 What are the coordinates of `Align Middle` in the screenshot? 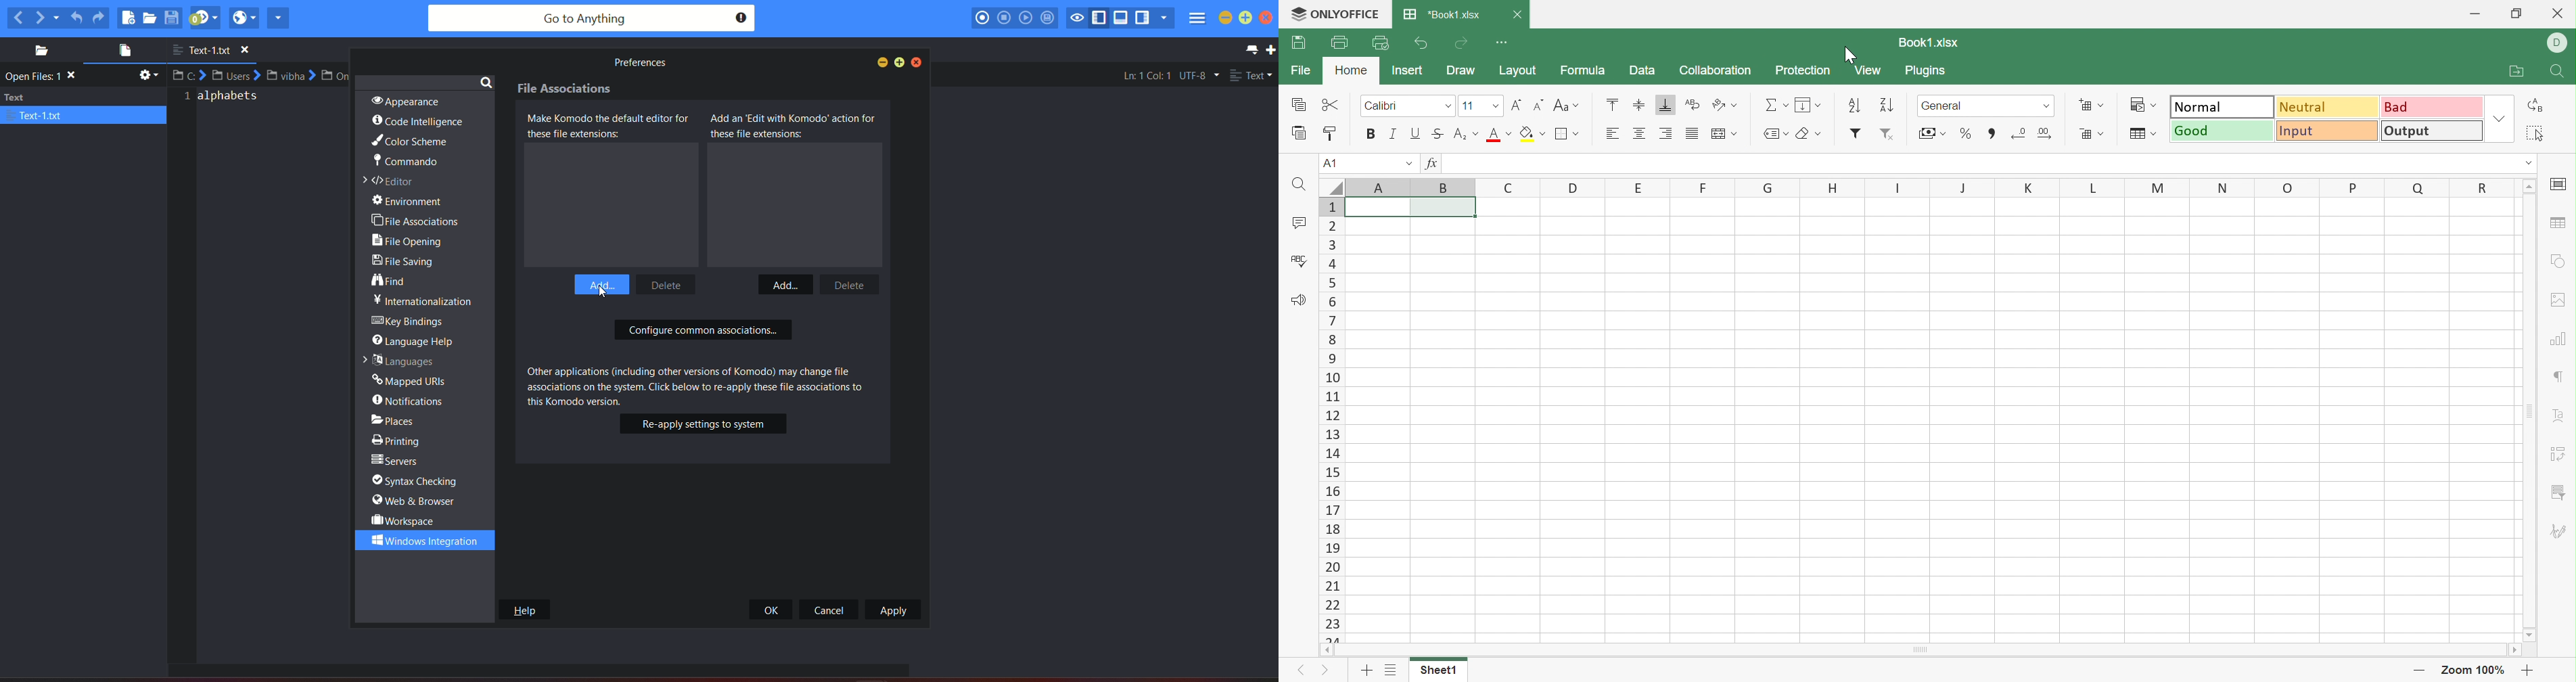 It's located at (1642, 106).